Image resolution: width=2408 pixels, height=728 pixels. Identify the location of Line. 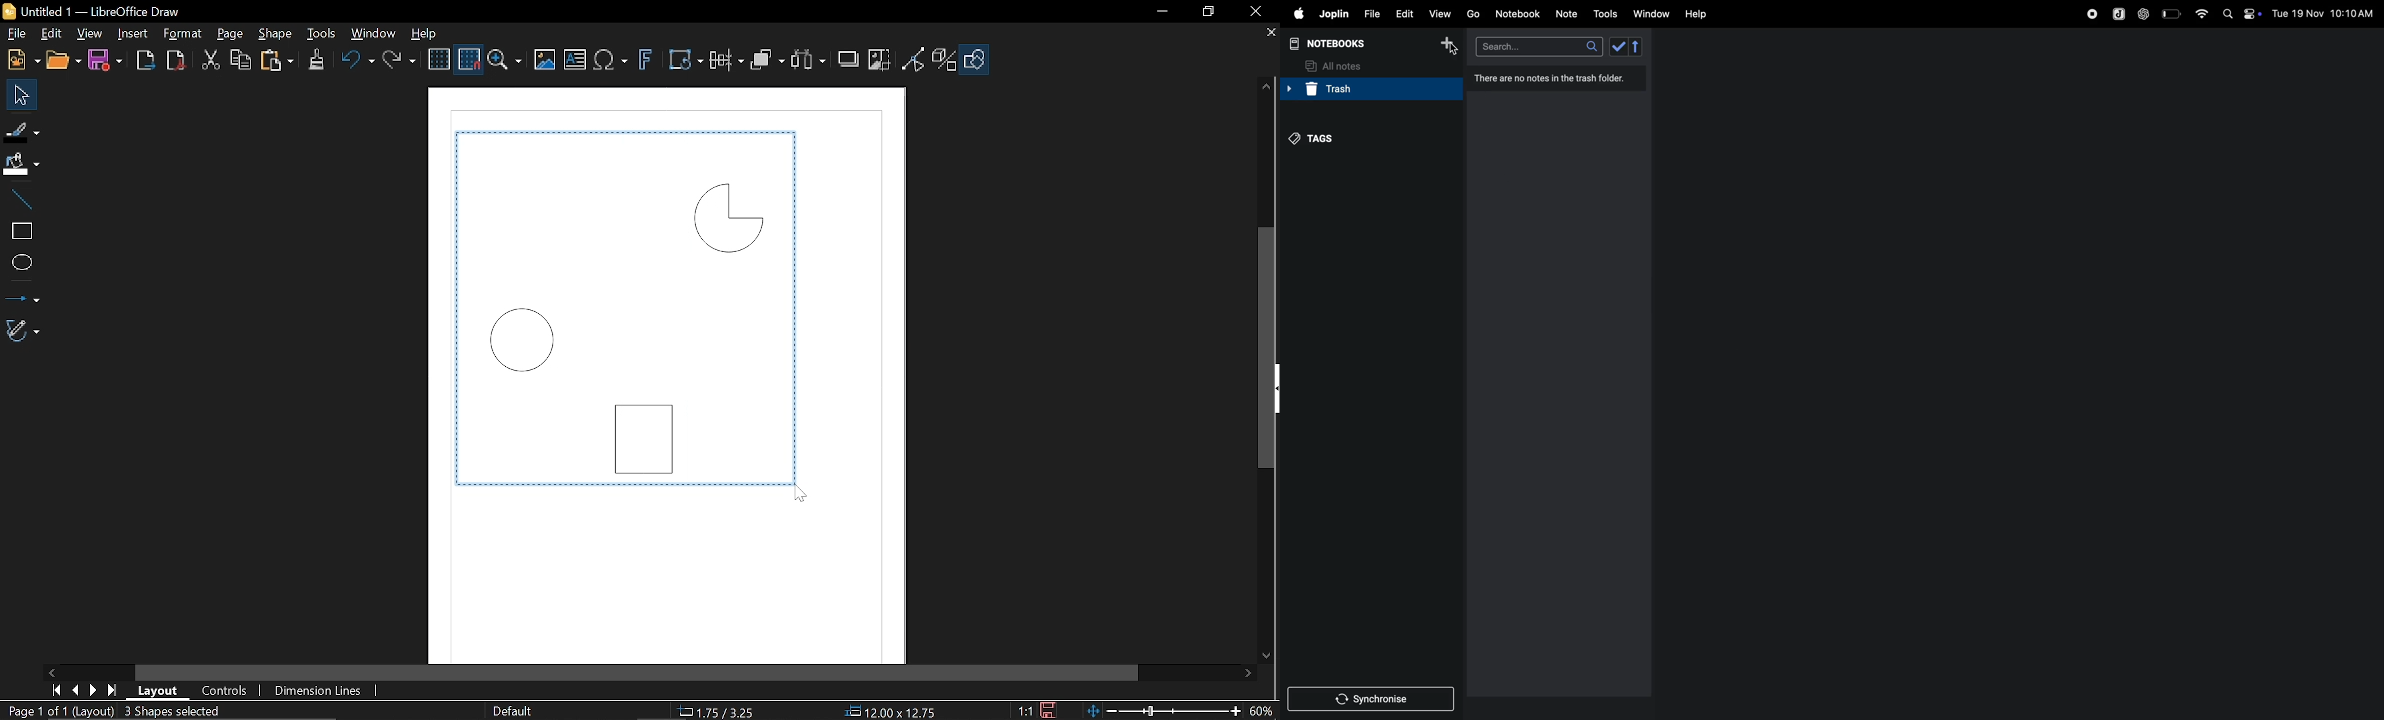
(18, 195).